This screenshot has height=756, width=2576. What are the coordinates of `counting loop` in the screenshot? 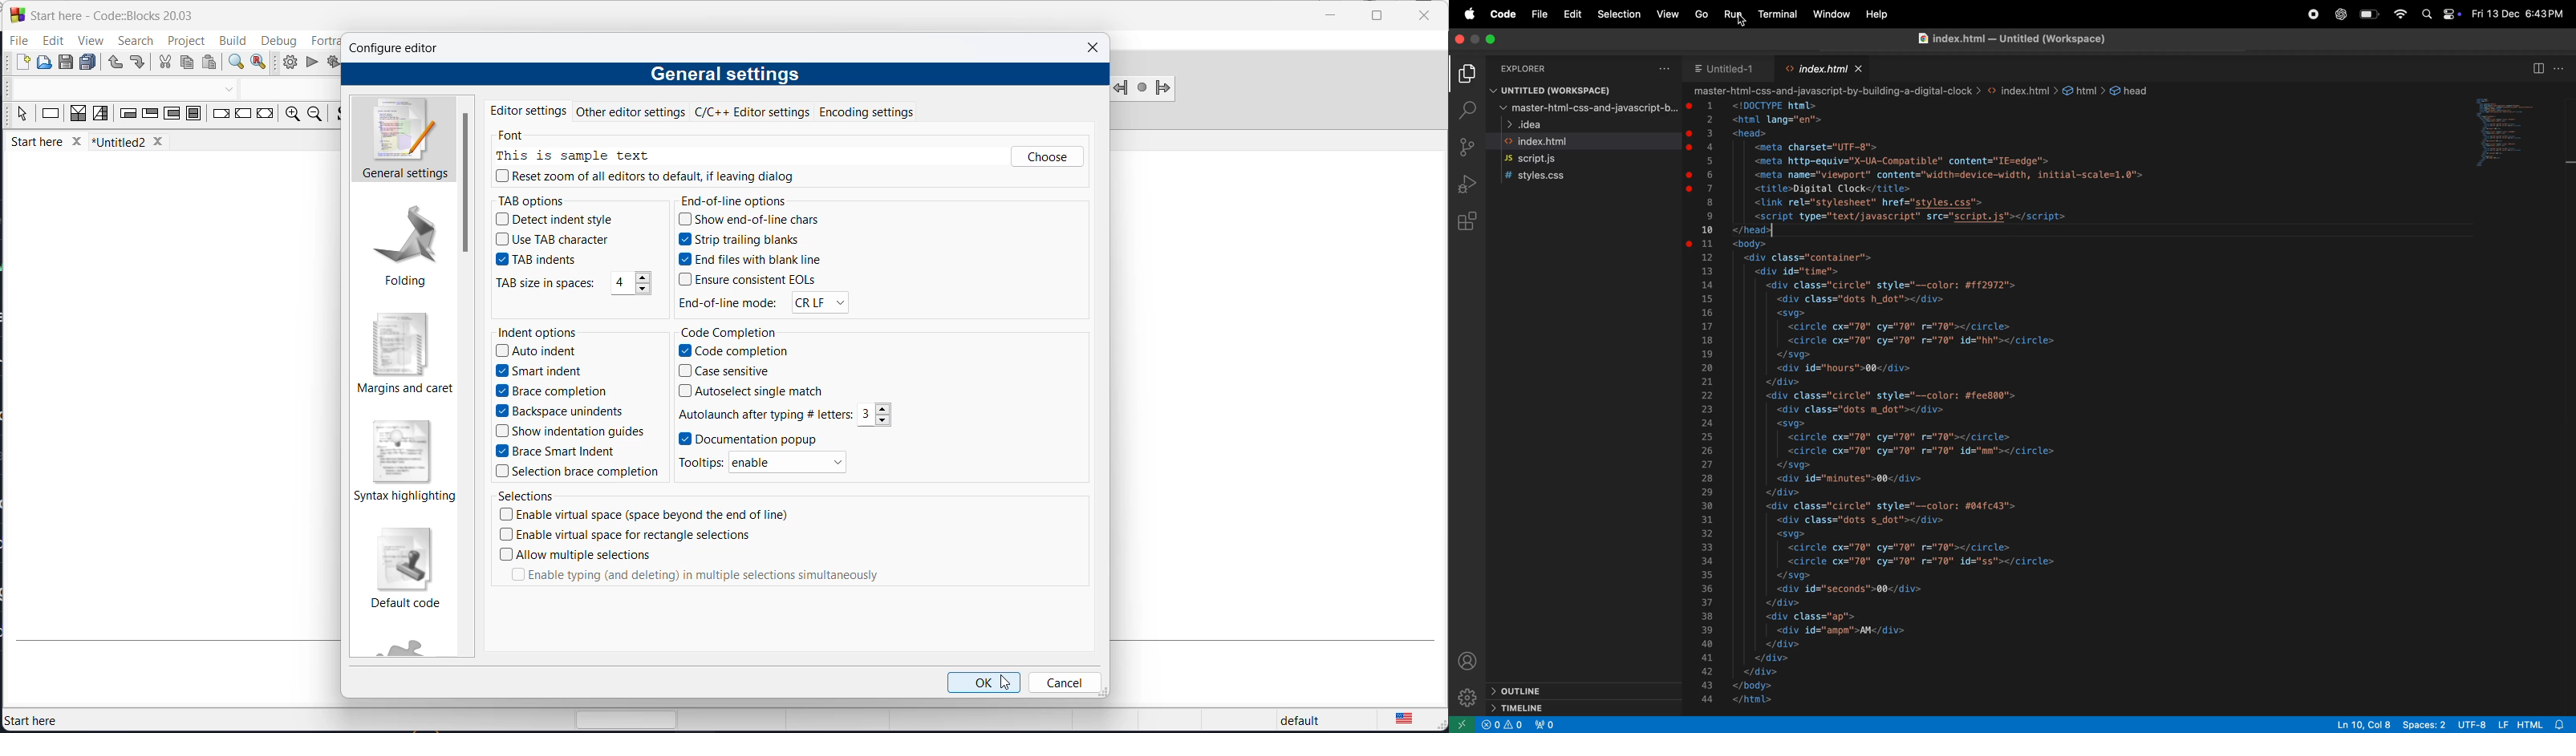 It's located at (171, 115).